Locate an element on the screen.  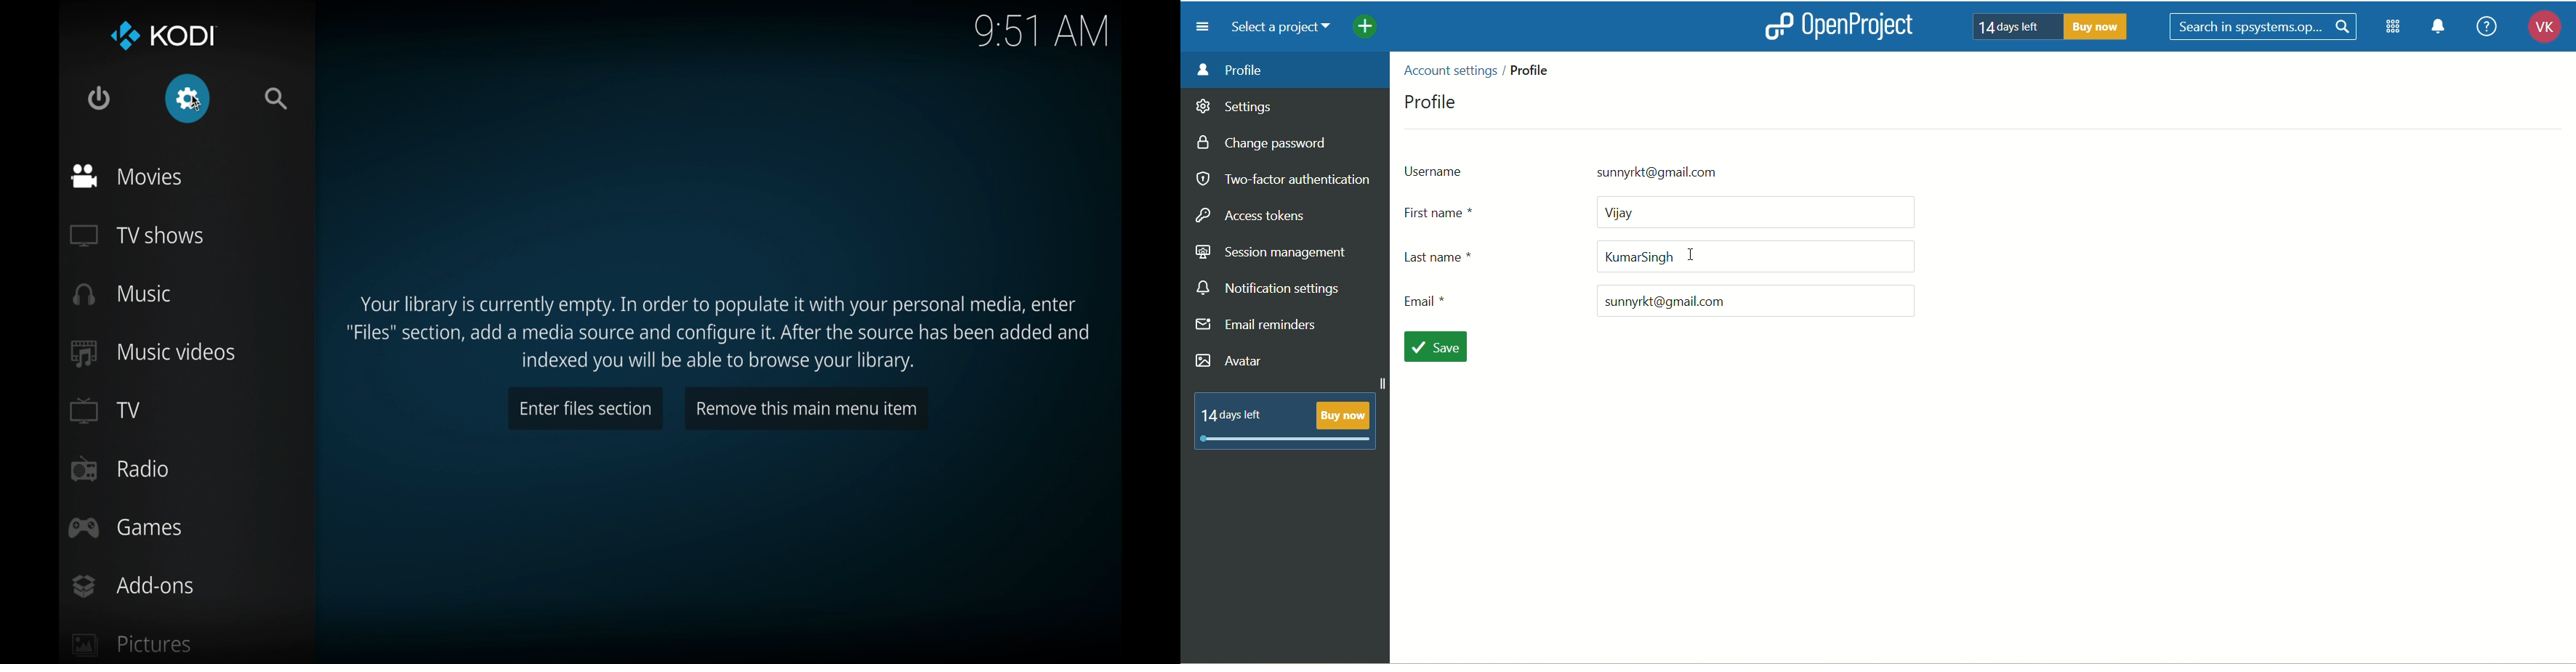
quit kodi is located at coordinates (100, 98).